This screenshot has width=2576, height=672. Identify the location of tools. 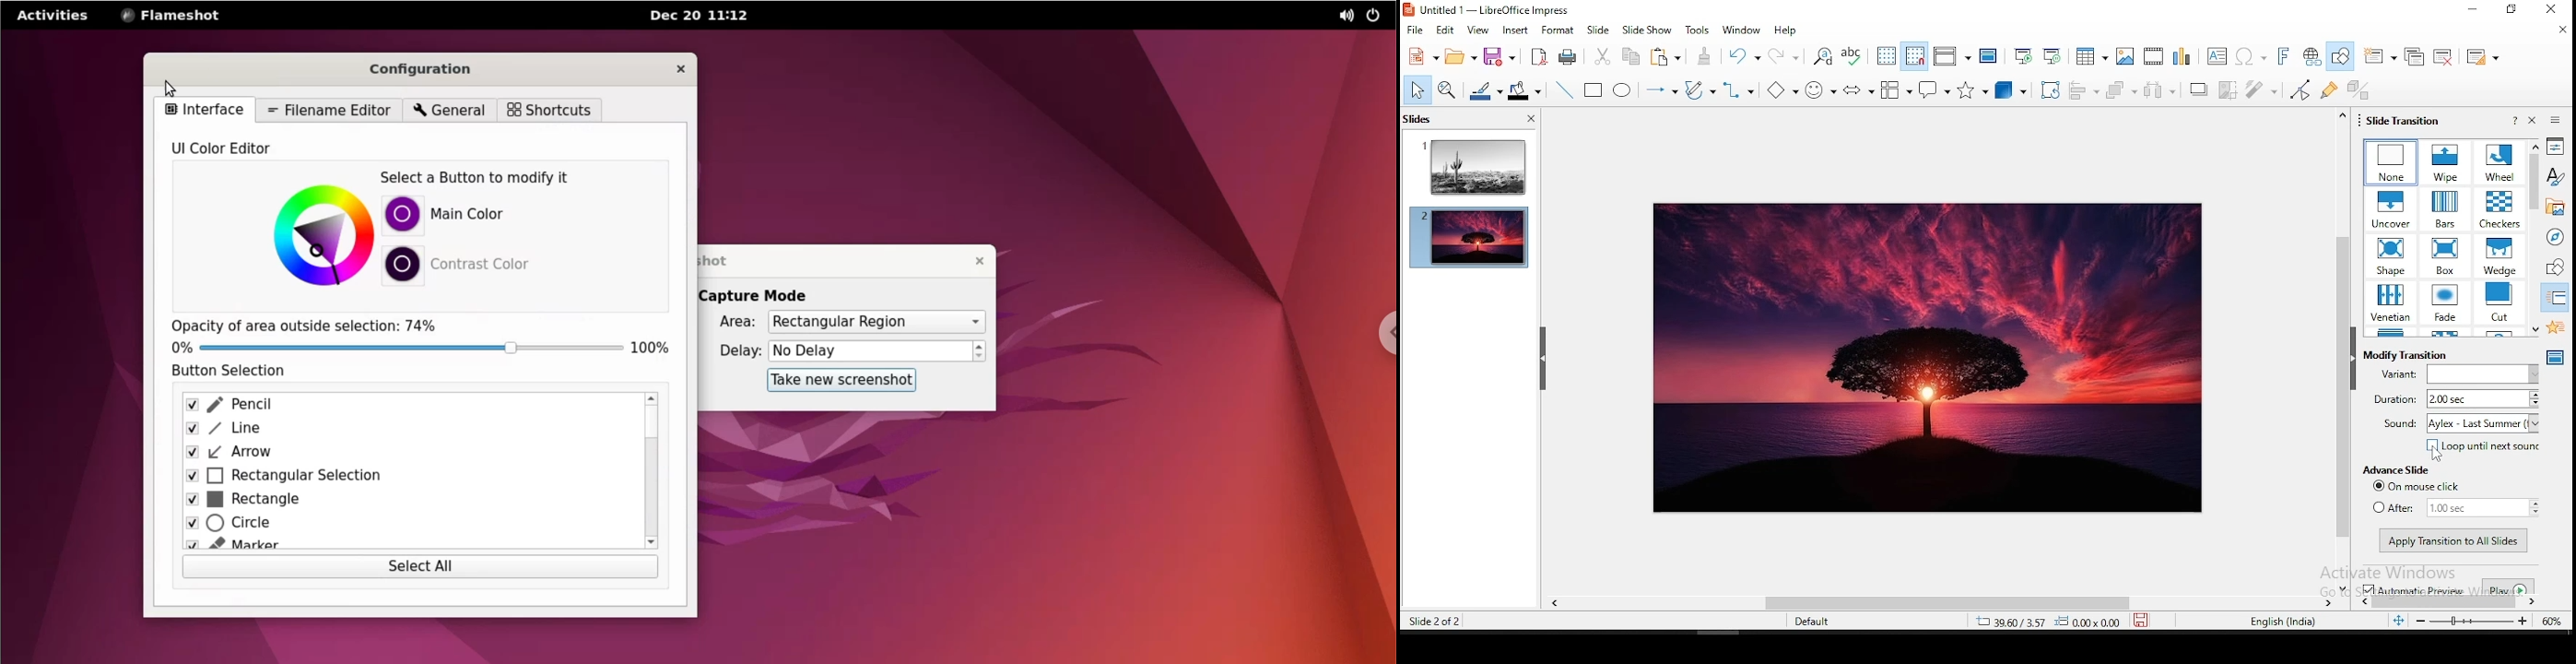
(1700, 30).